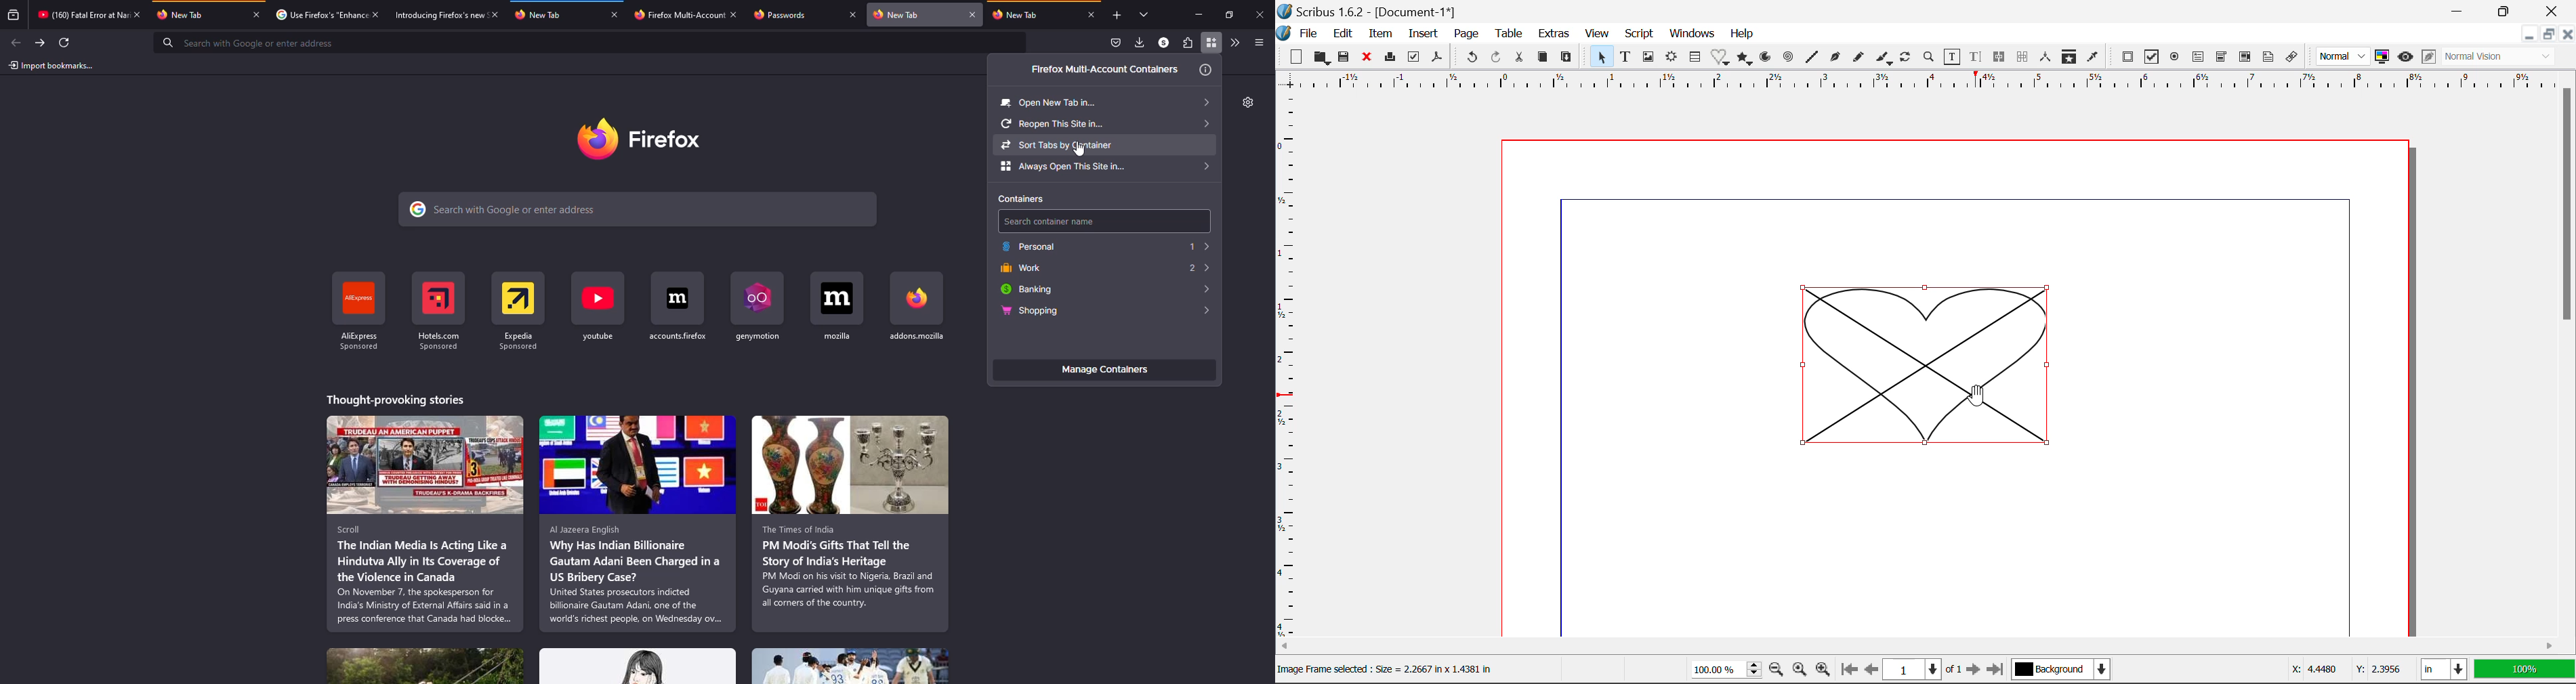  What do you see at coordinates (1287, 368) in the screenshot?
I see `Horizontal Page Margins` at bounding box center [1287, 368].